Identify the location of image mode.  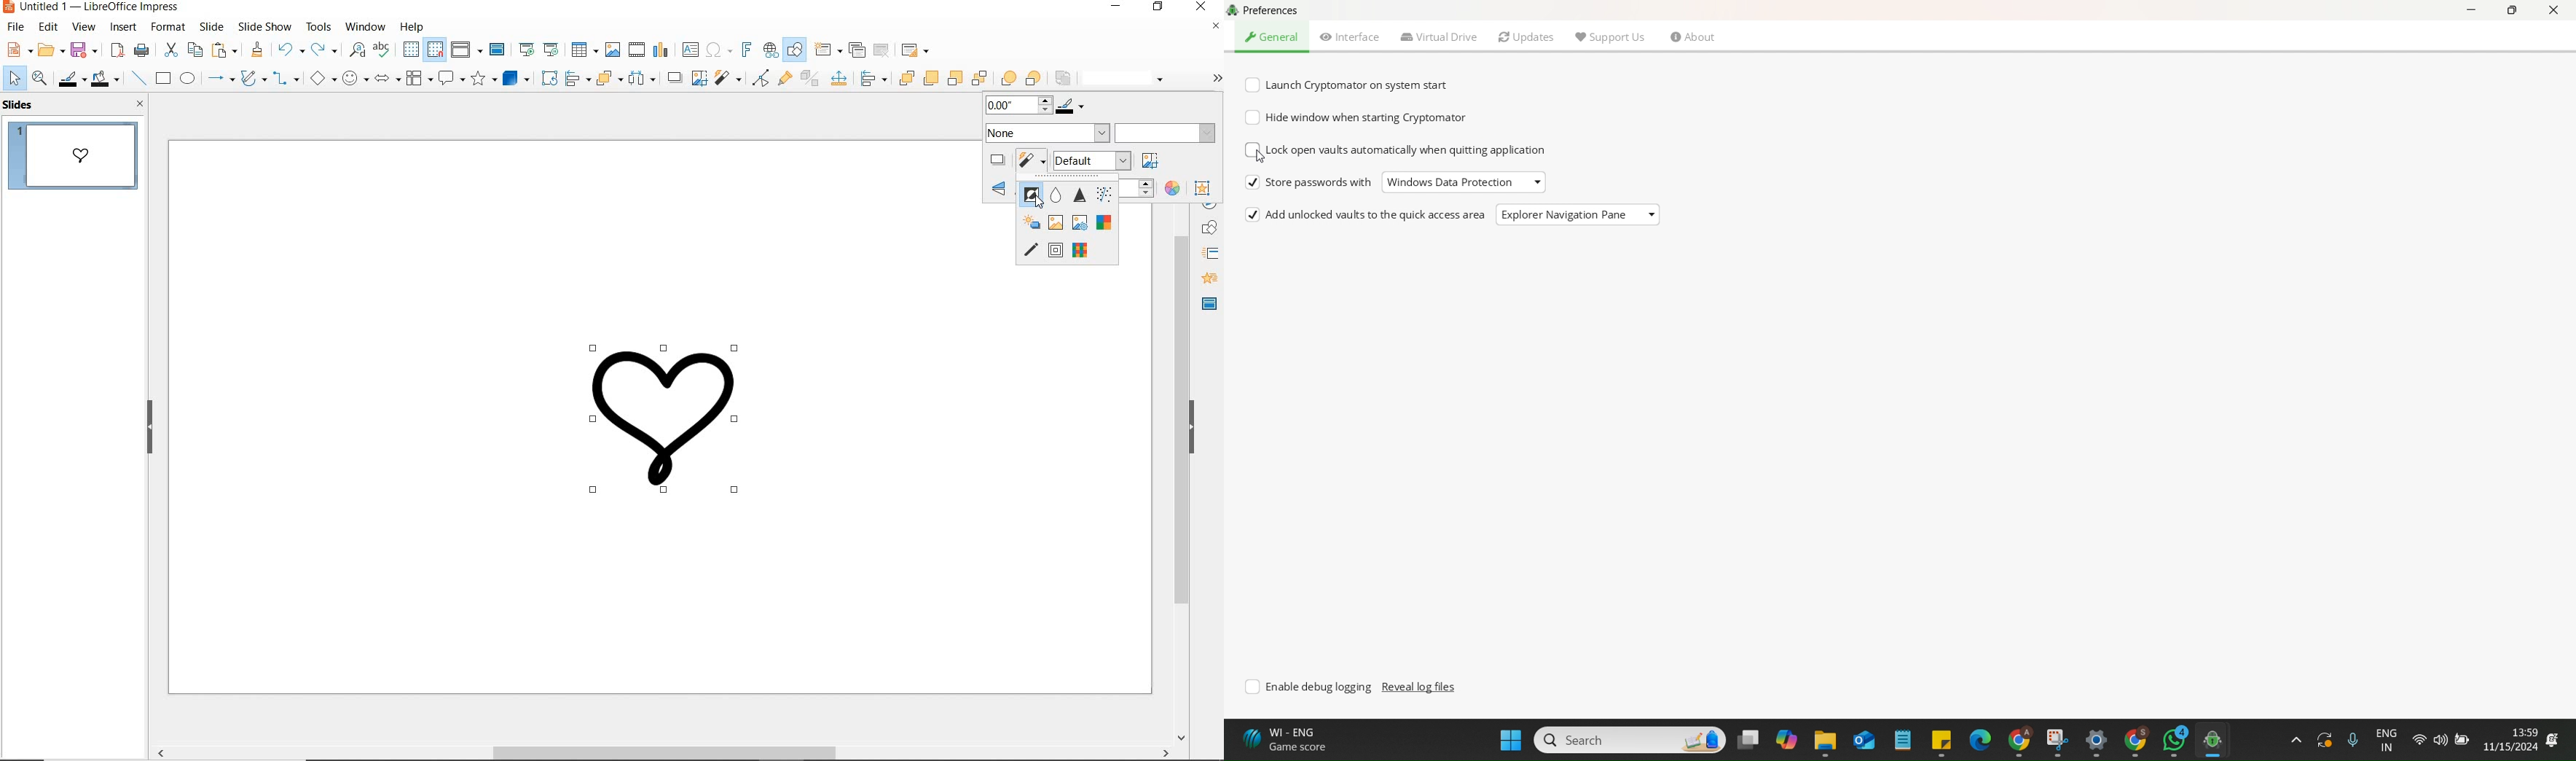
(1091, 161).